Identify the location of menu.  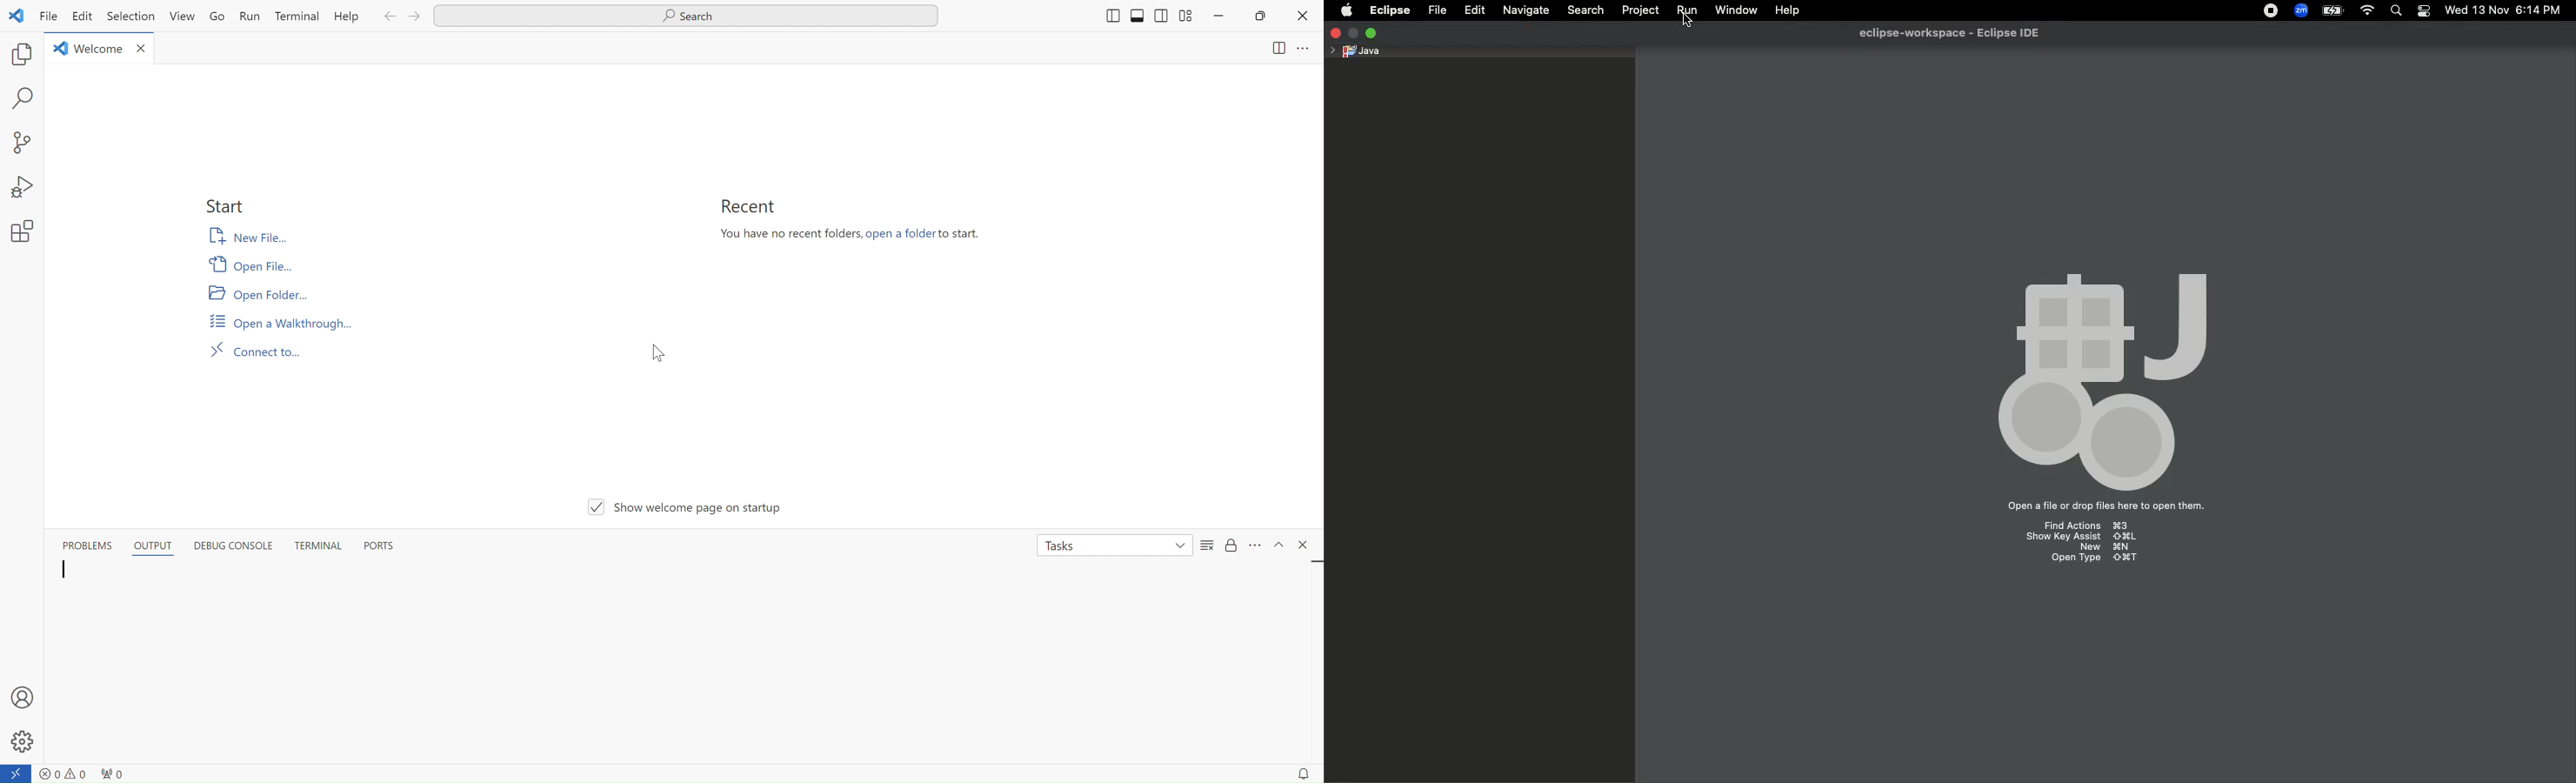
(1309, 52).